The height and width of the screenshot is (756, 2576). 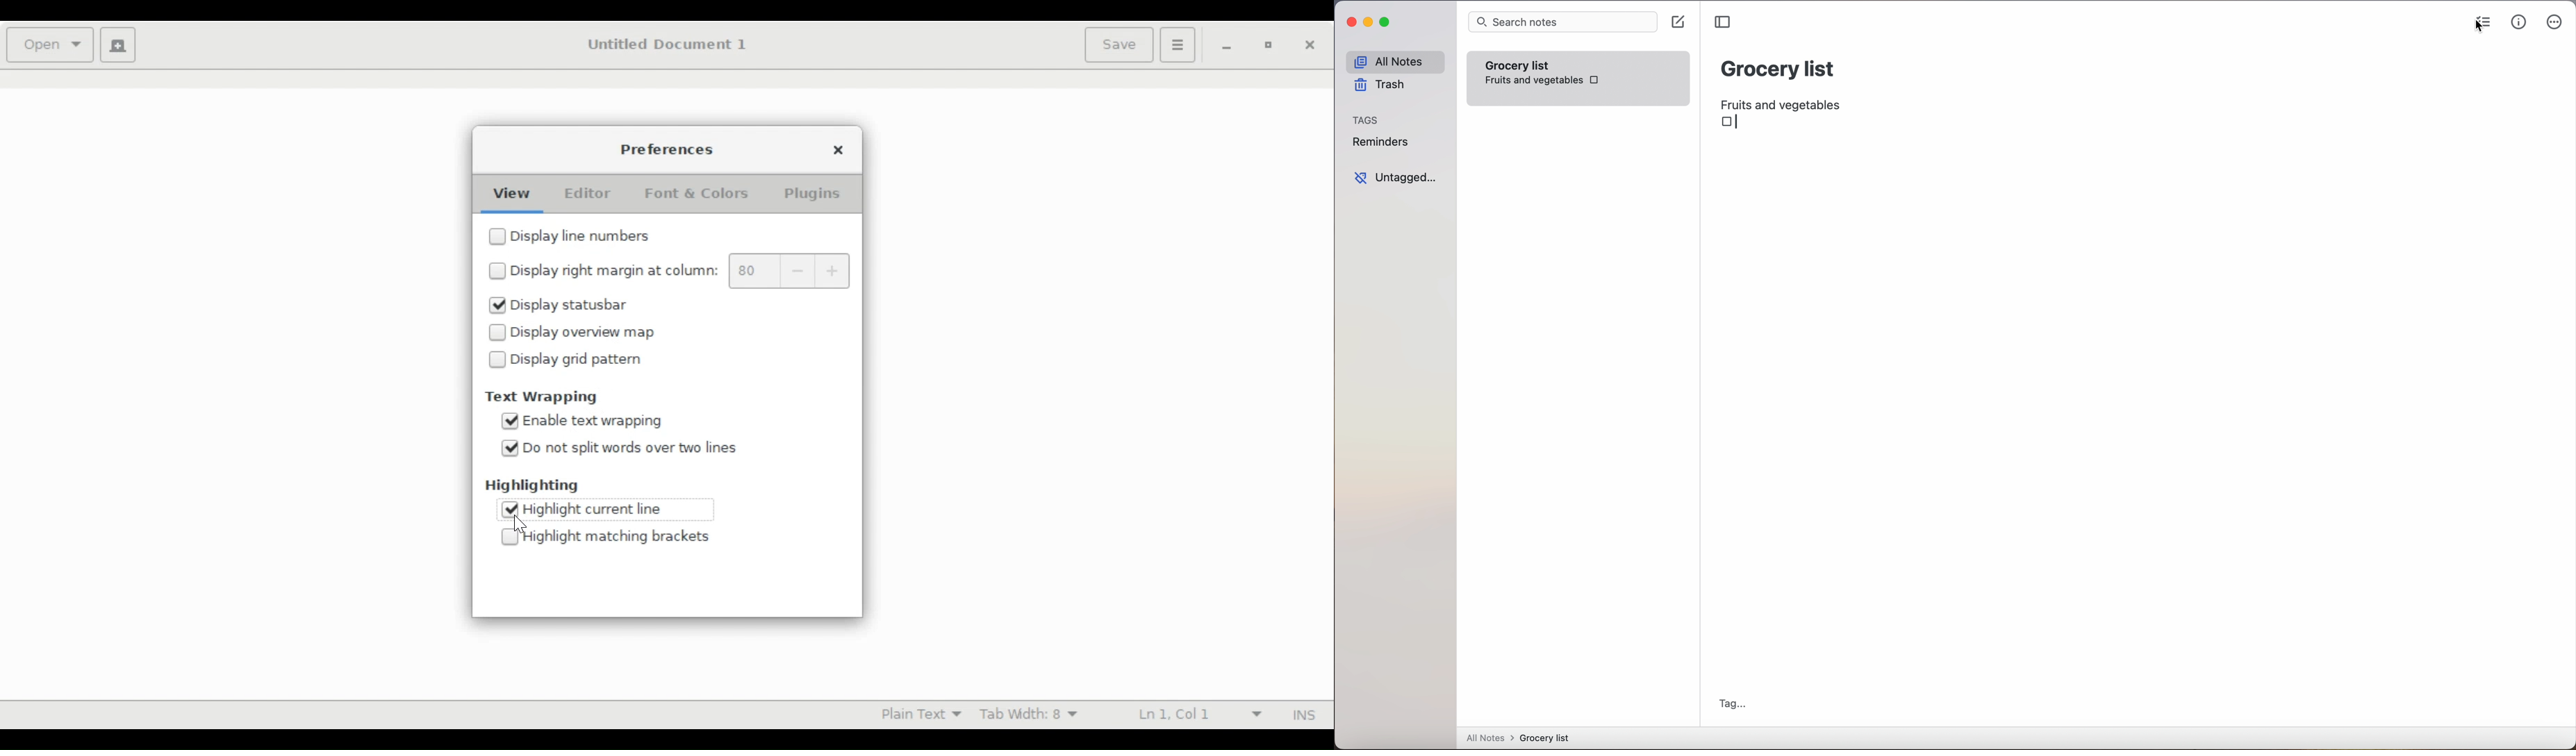 I want to click on Do not split words over two lines, so click(x=631, y=447).